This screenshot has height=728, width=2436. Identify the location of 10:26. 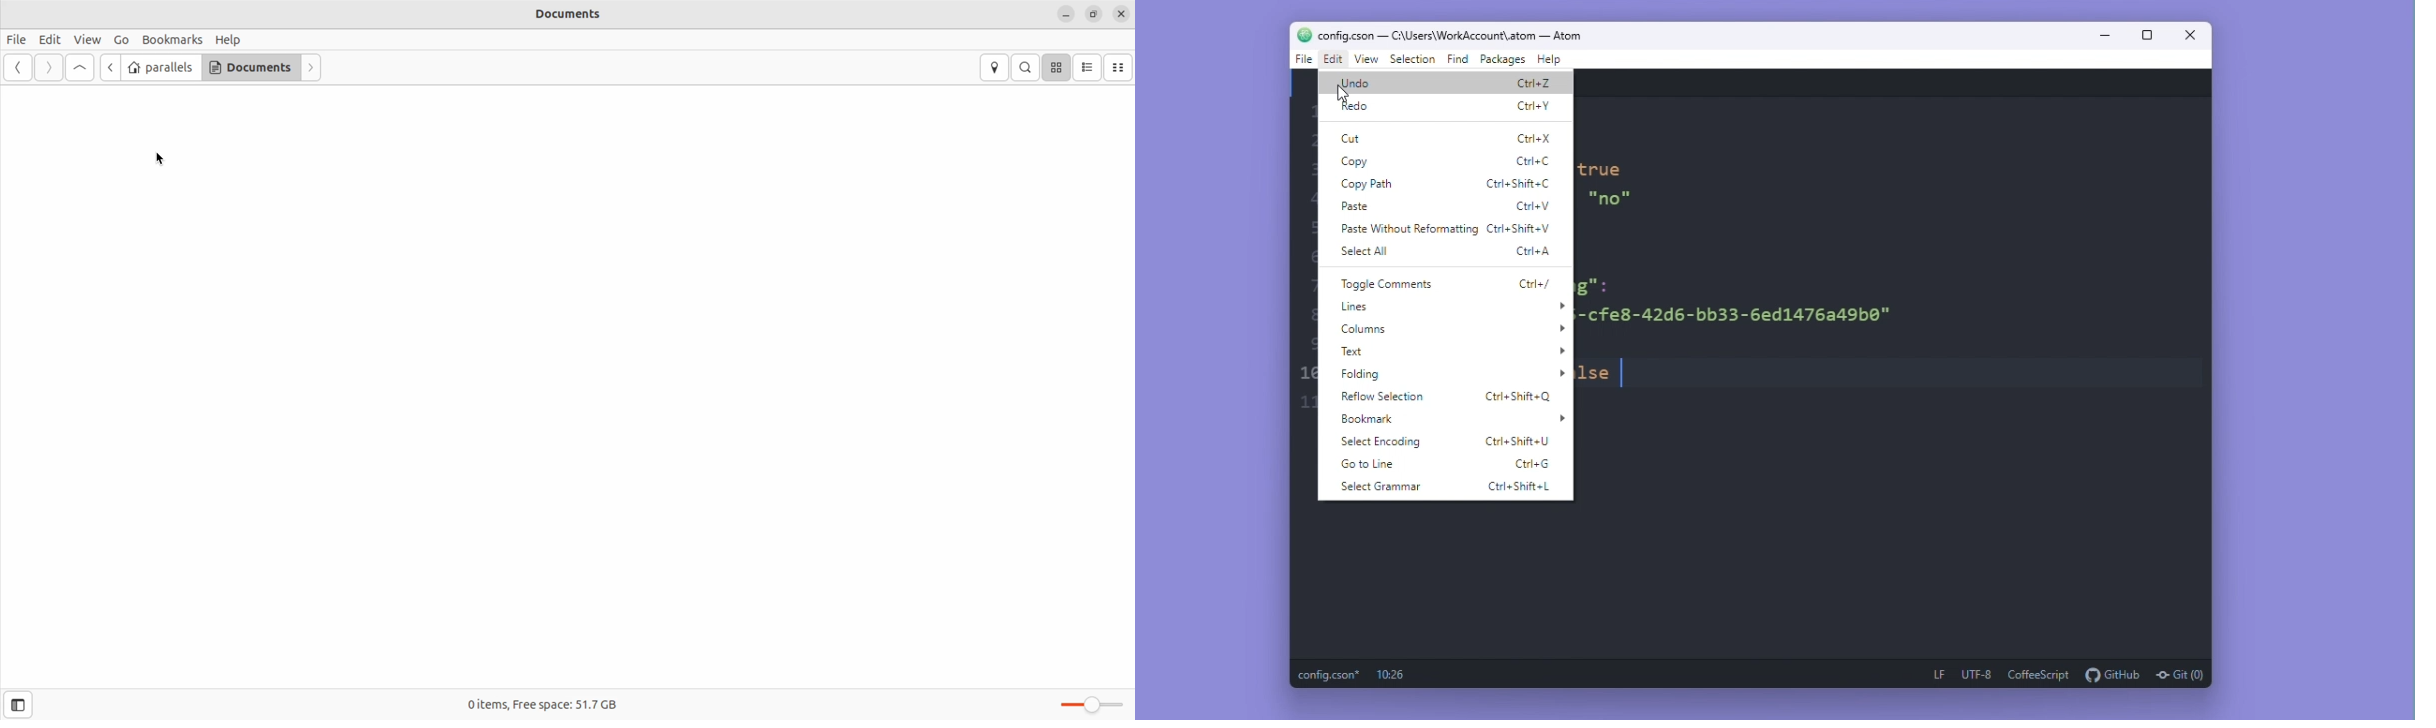
(1393, 676).